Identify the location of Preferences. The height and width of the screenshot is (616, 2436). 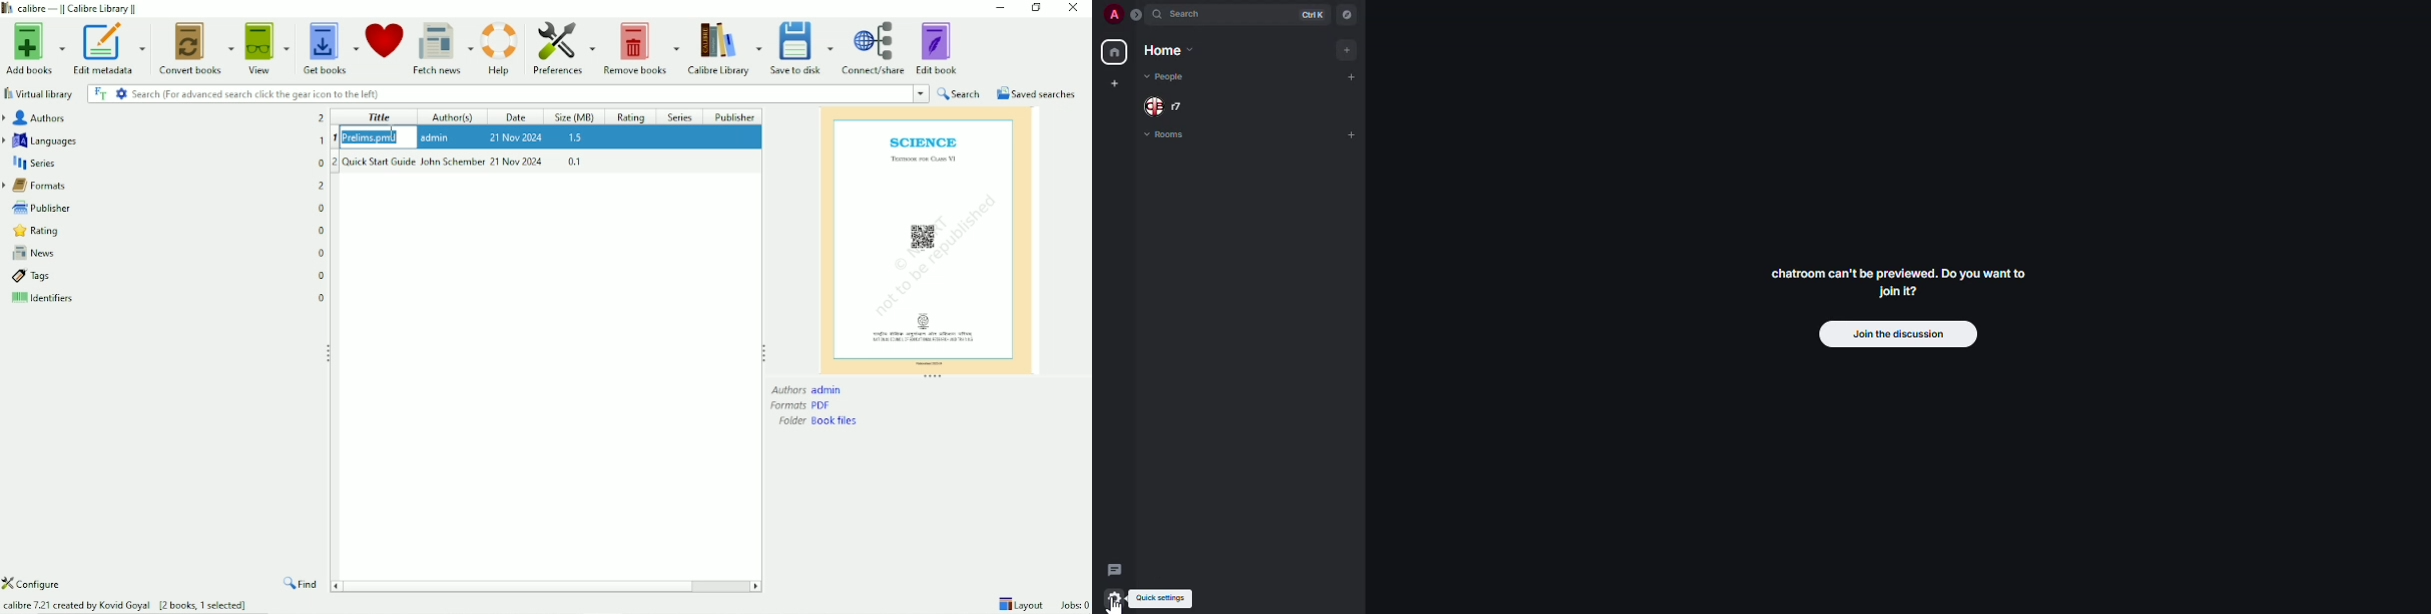
(561, 49).